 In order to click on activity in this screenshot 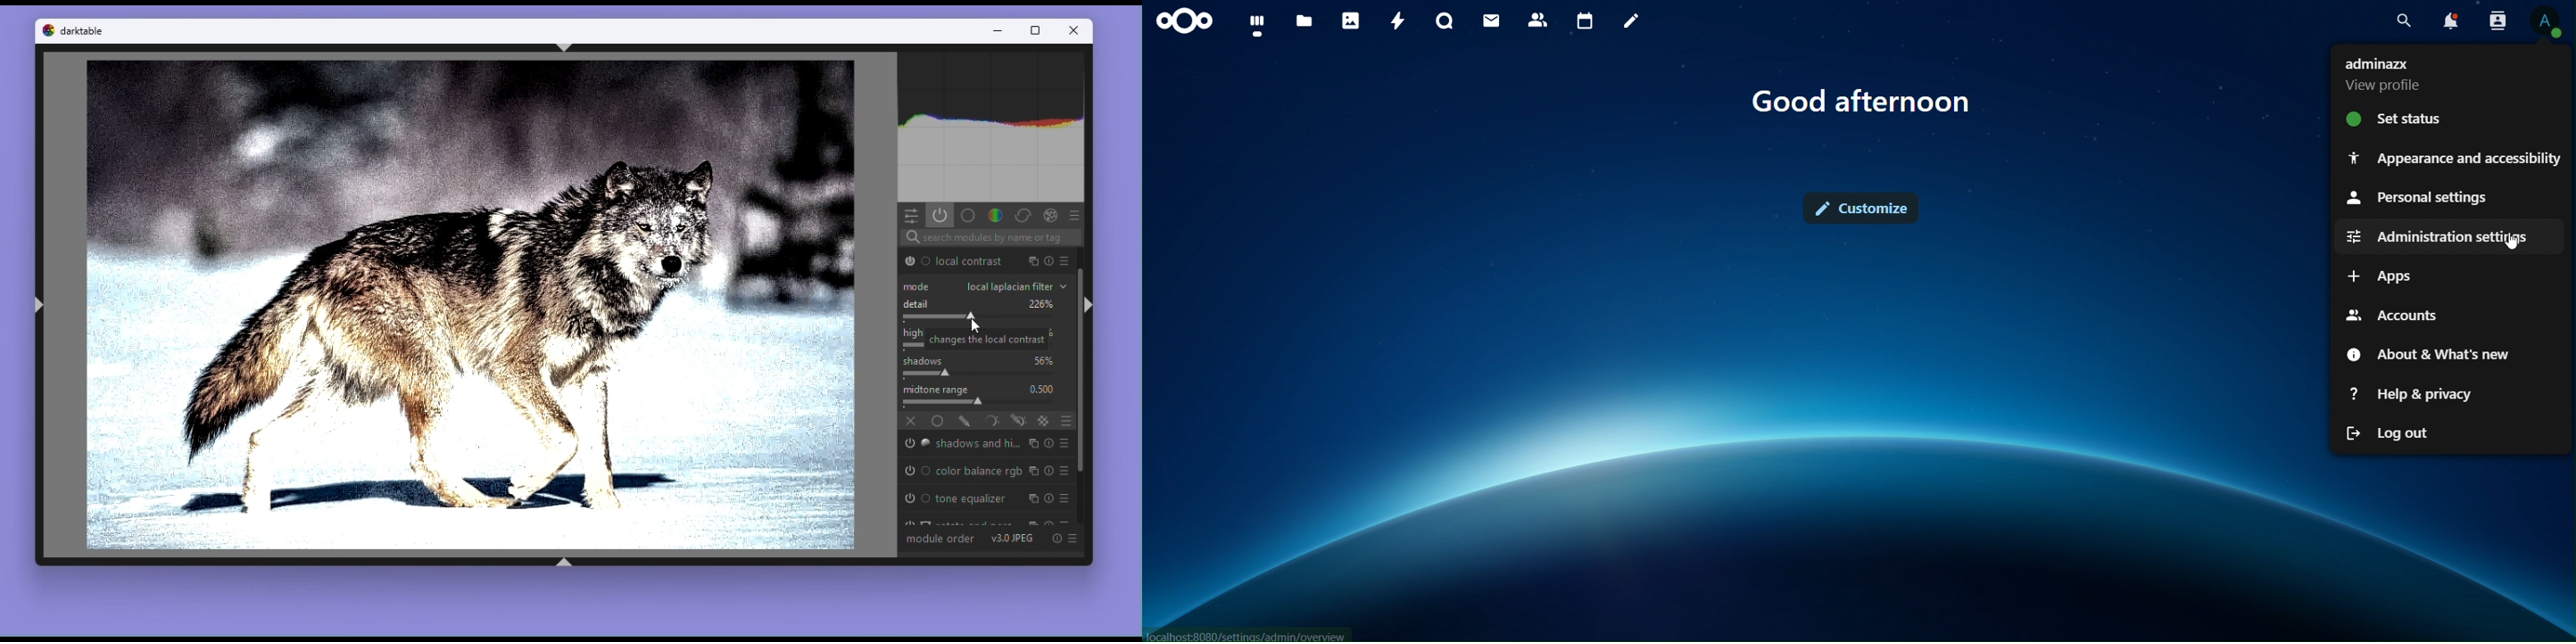, I will do `click(1400, 21)`.